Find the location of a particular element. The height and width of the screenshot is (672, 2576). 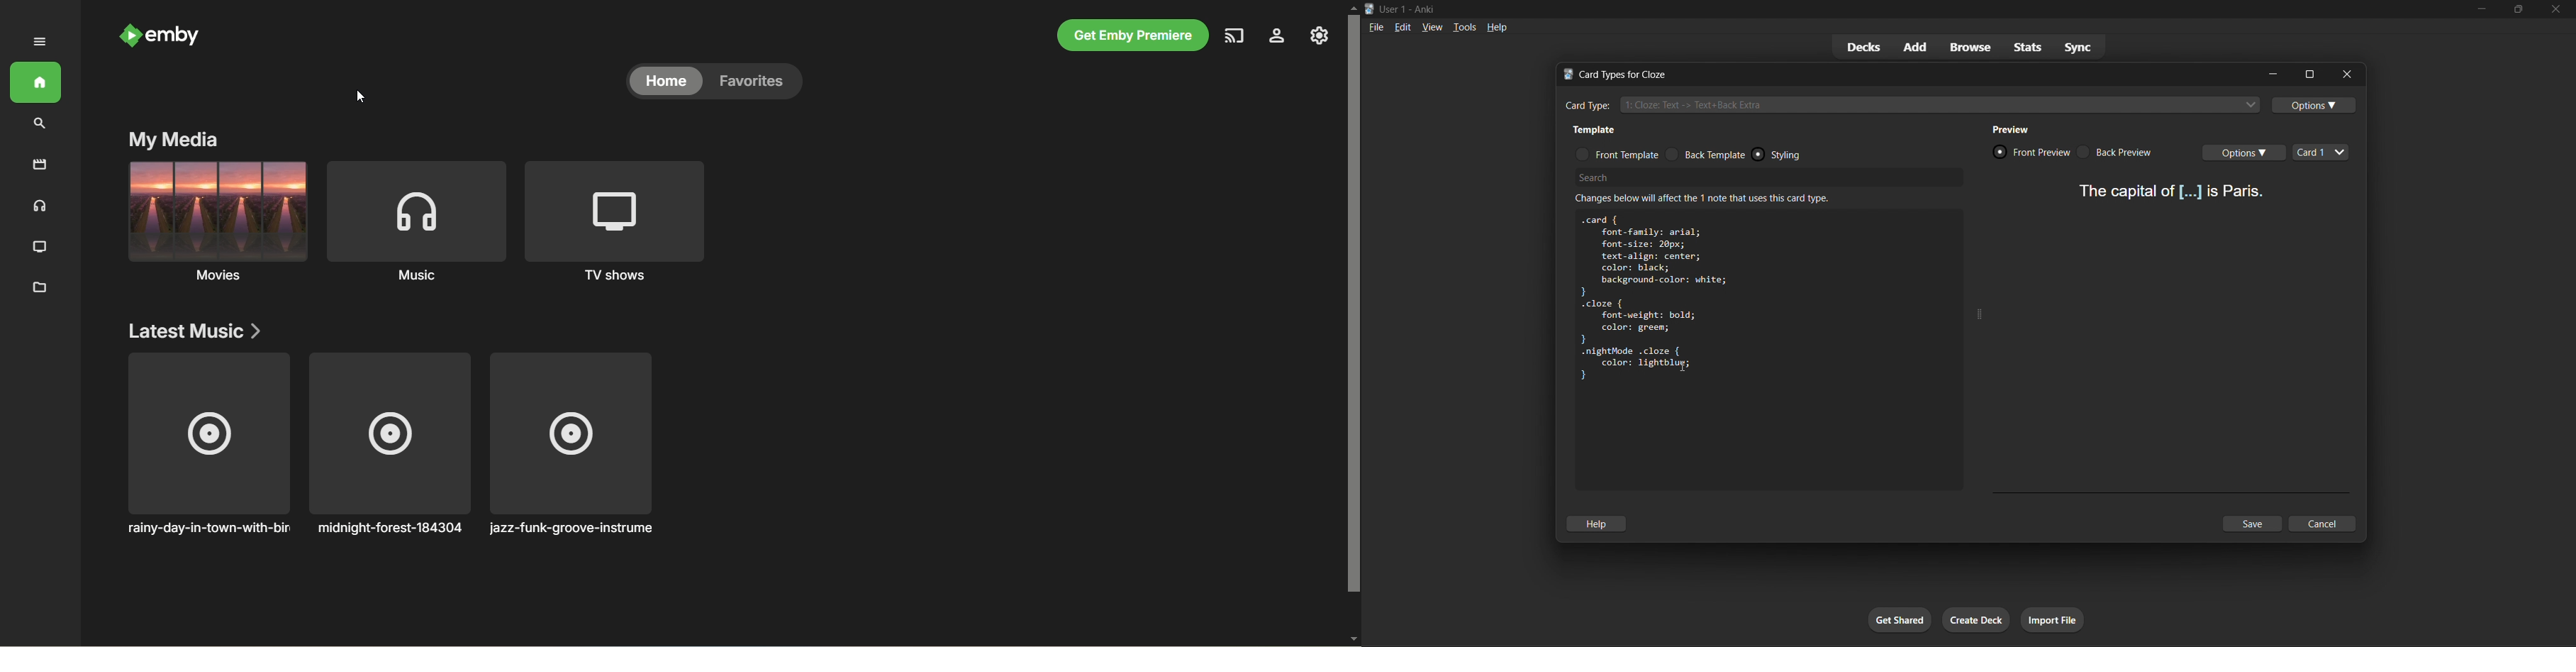

rainy-day-in-town-with-birds singing is located at coordinates (209, 448).